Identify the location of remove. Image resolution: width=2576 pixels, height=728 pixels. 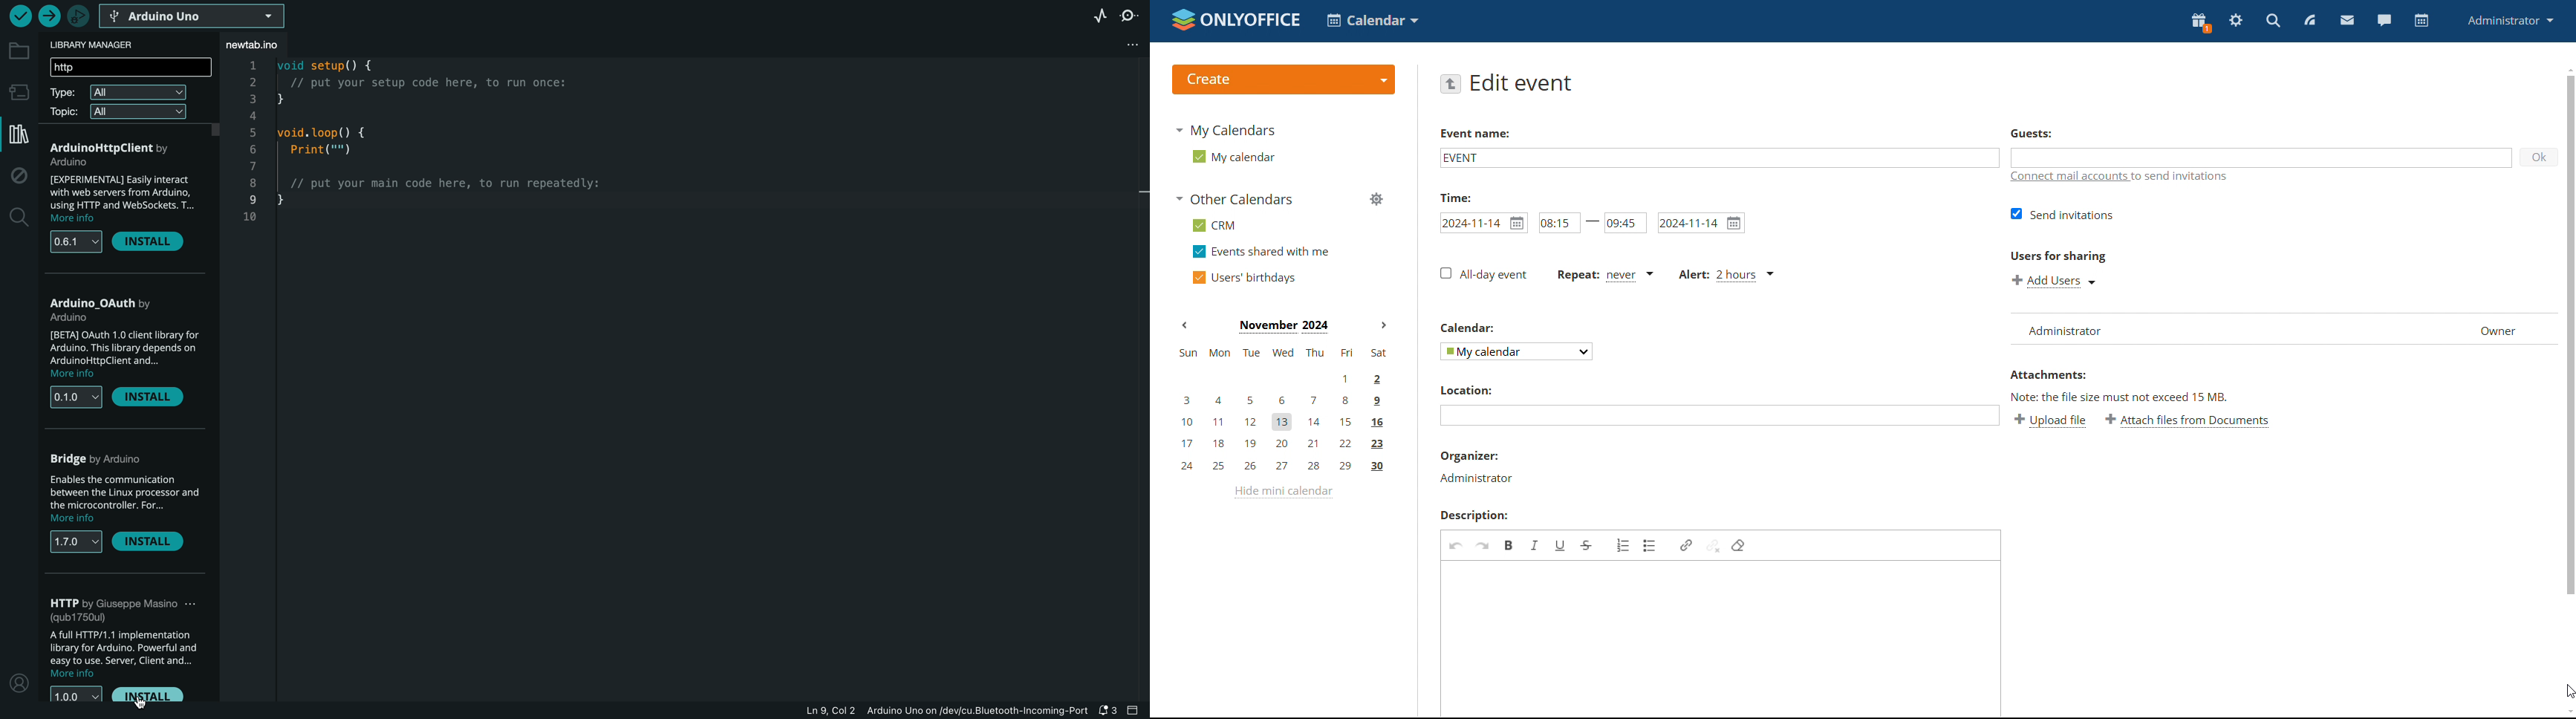
(151, 395).